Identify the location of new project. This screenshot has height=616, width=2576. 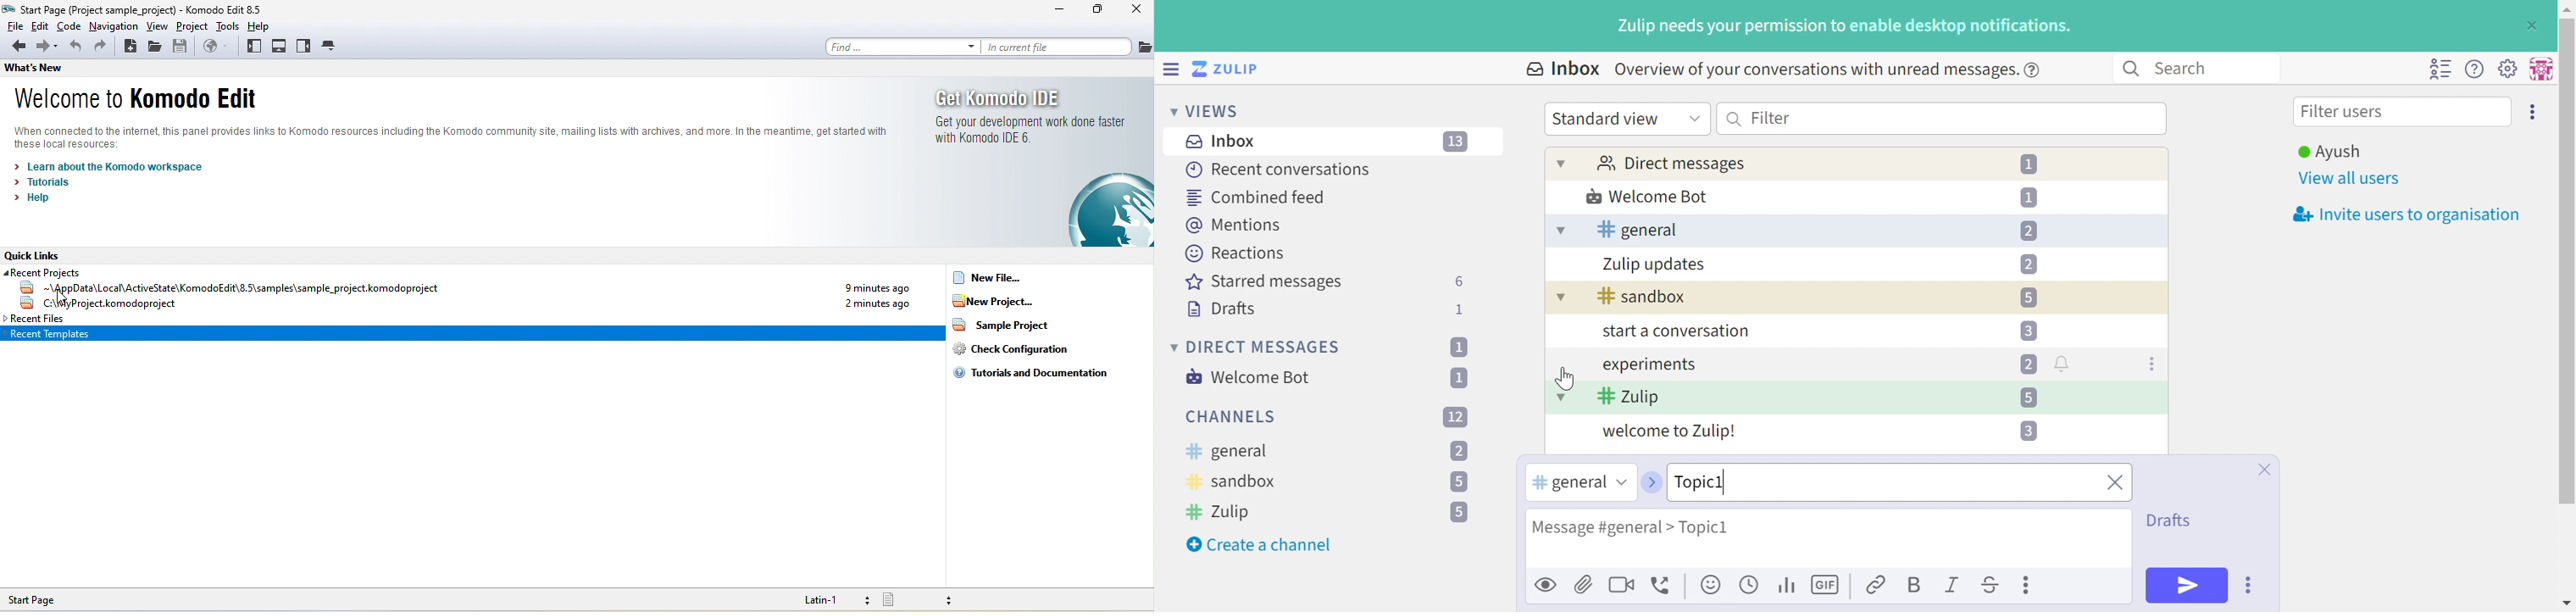
(1008, 305).